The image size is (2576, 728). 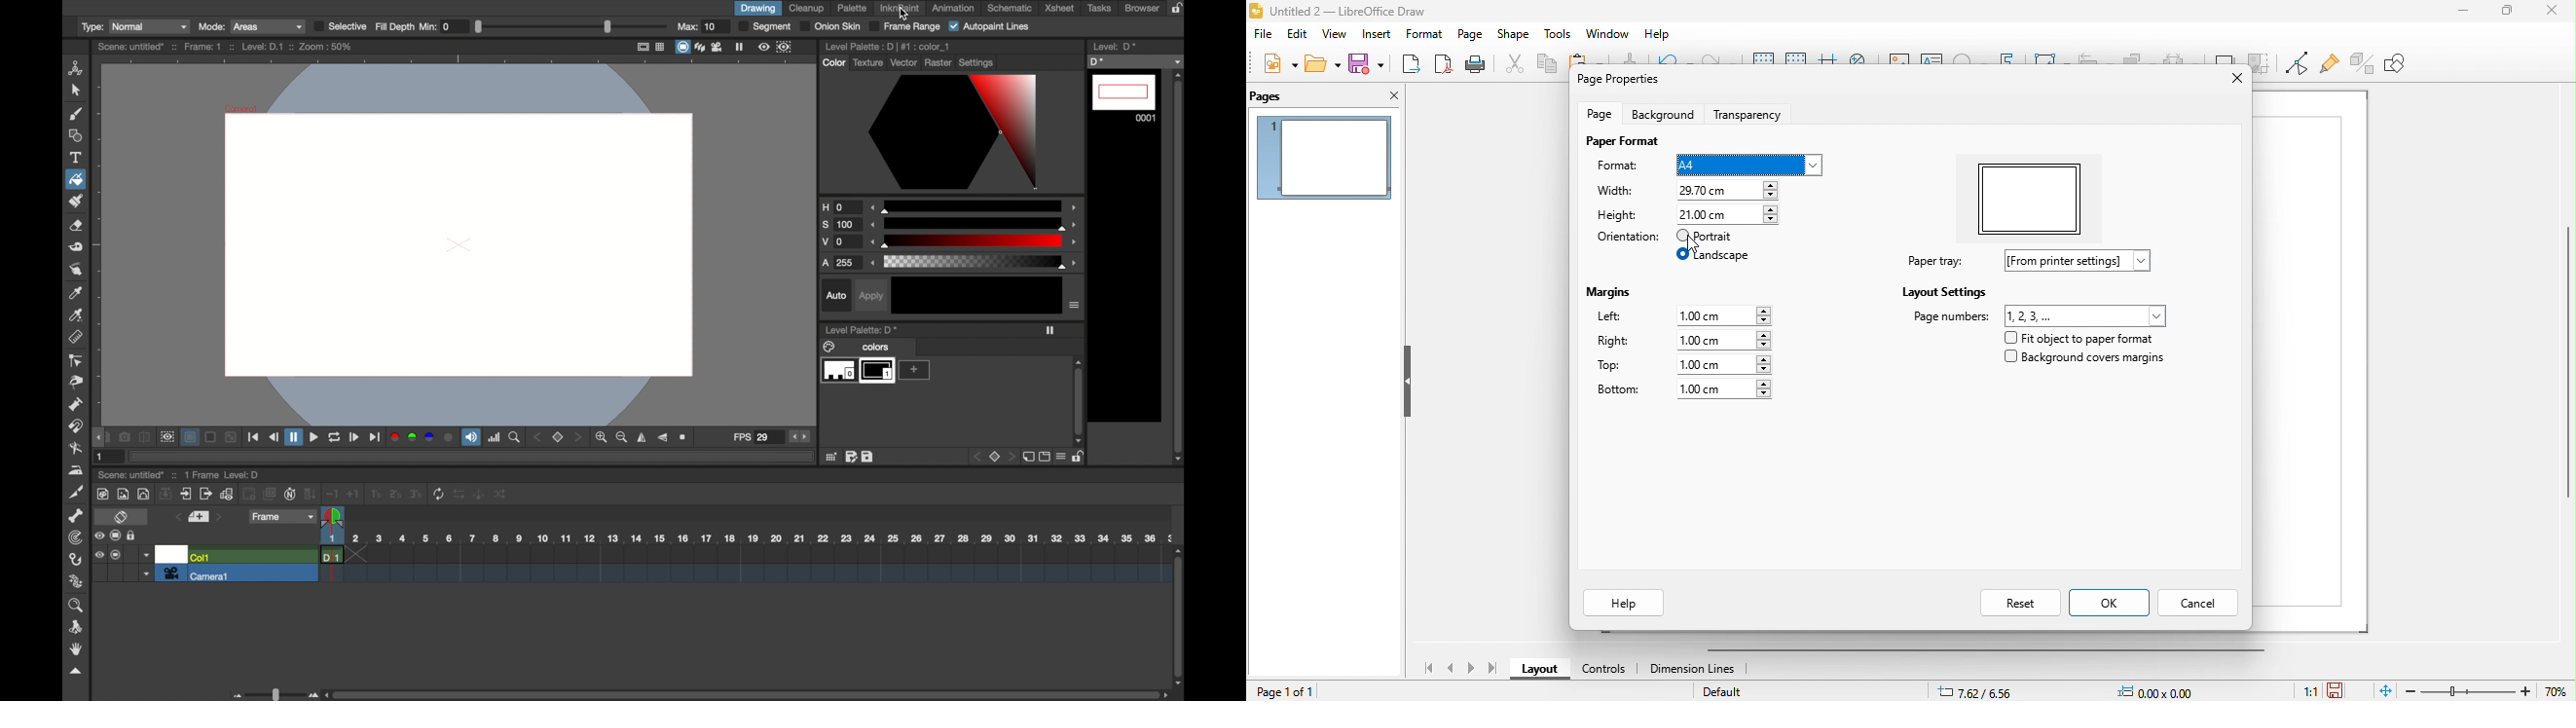 What do you see at coordinates (2490, 690) in the screenshot?
I see `zoom` at bounding box center [2490, 690].